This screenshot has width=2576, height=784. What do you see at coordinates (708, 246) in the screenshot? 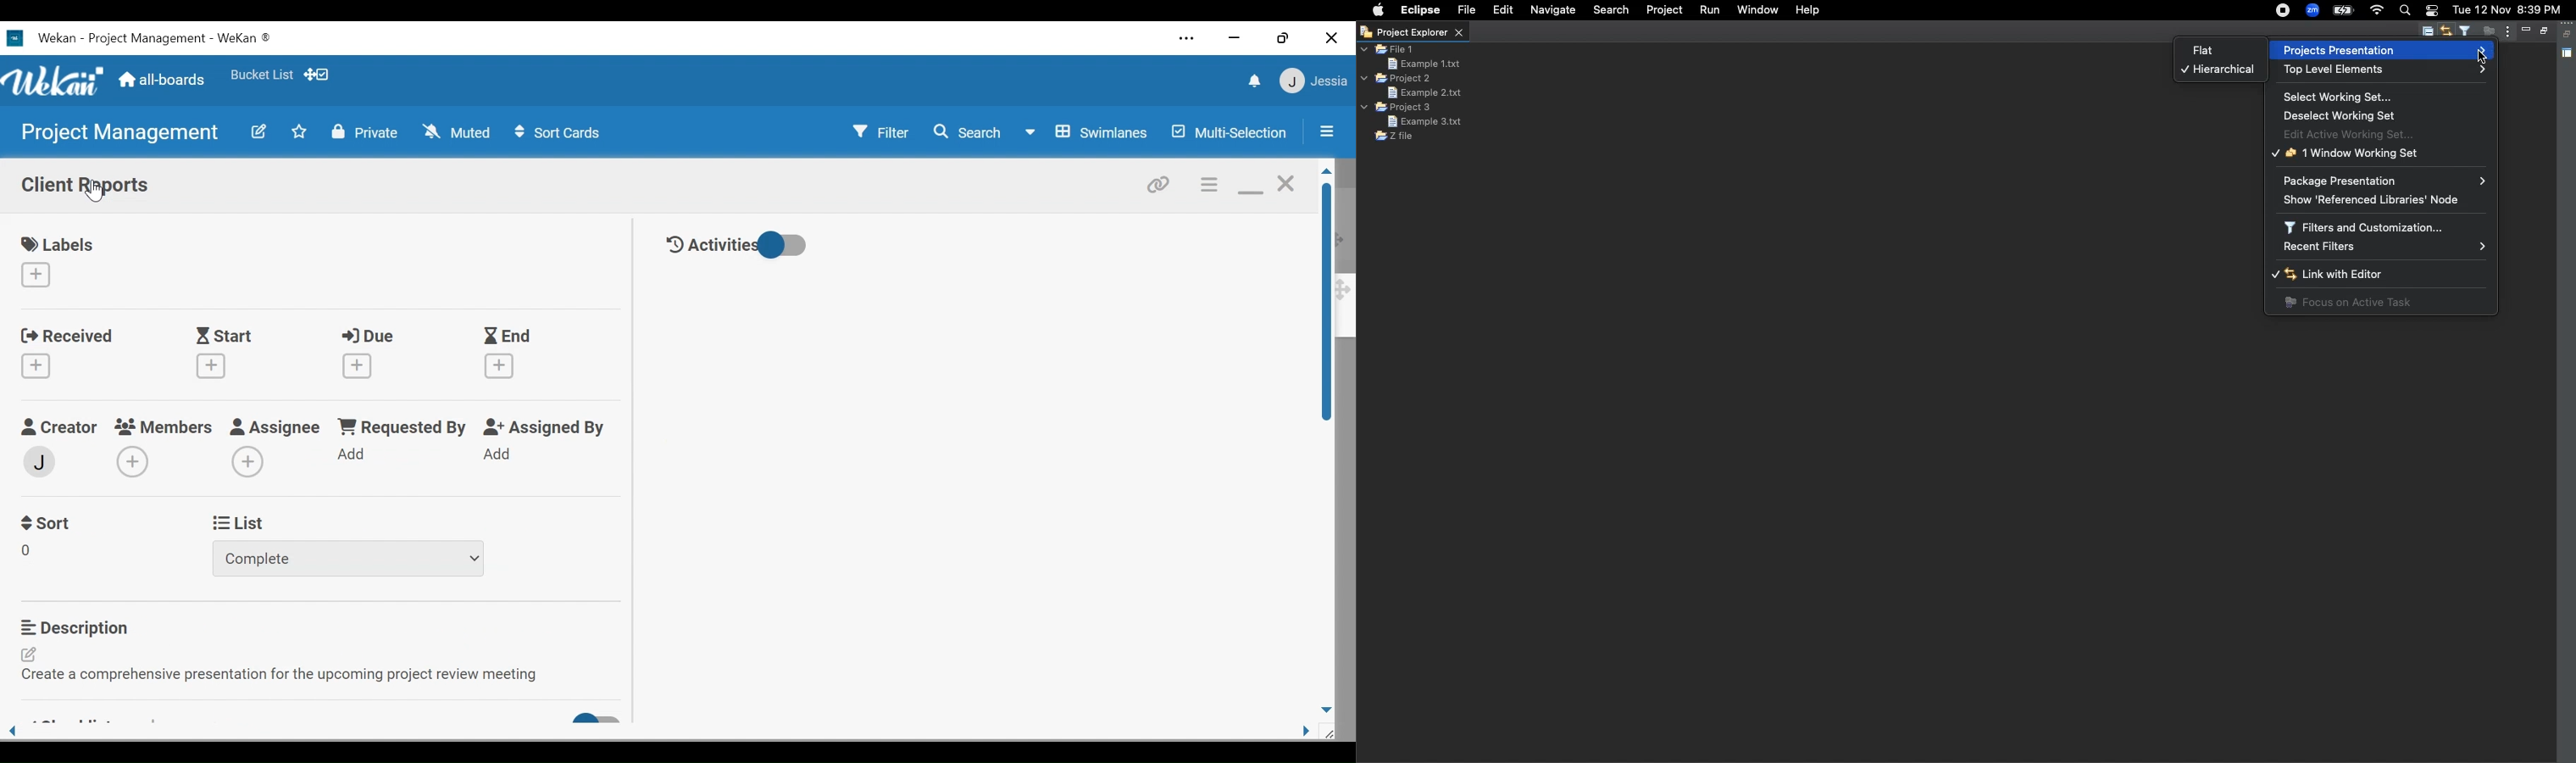
I see `Activities` at bounding box center [708, 246].